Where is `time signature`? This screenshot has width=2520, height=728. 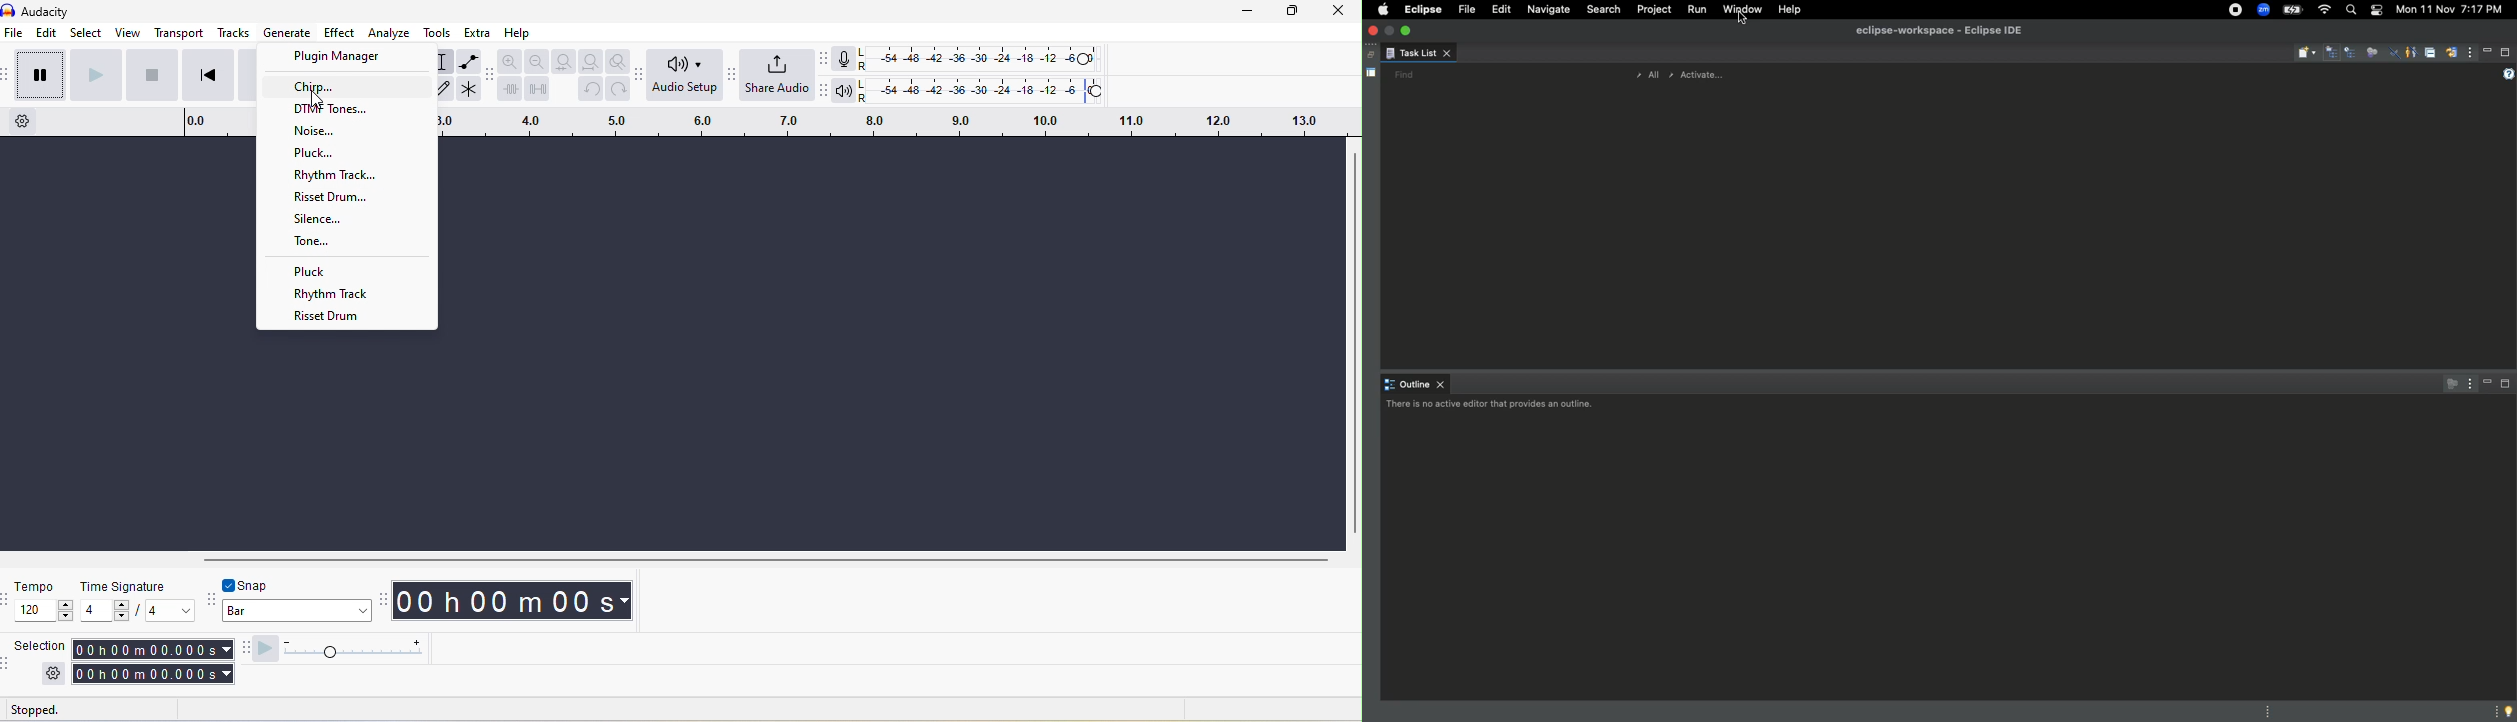 time signature is located at coordinates (120, 585).